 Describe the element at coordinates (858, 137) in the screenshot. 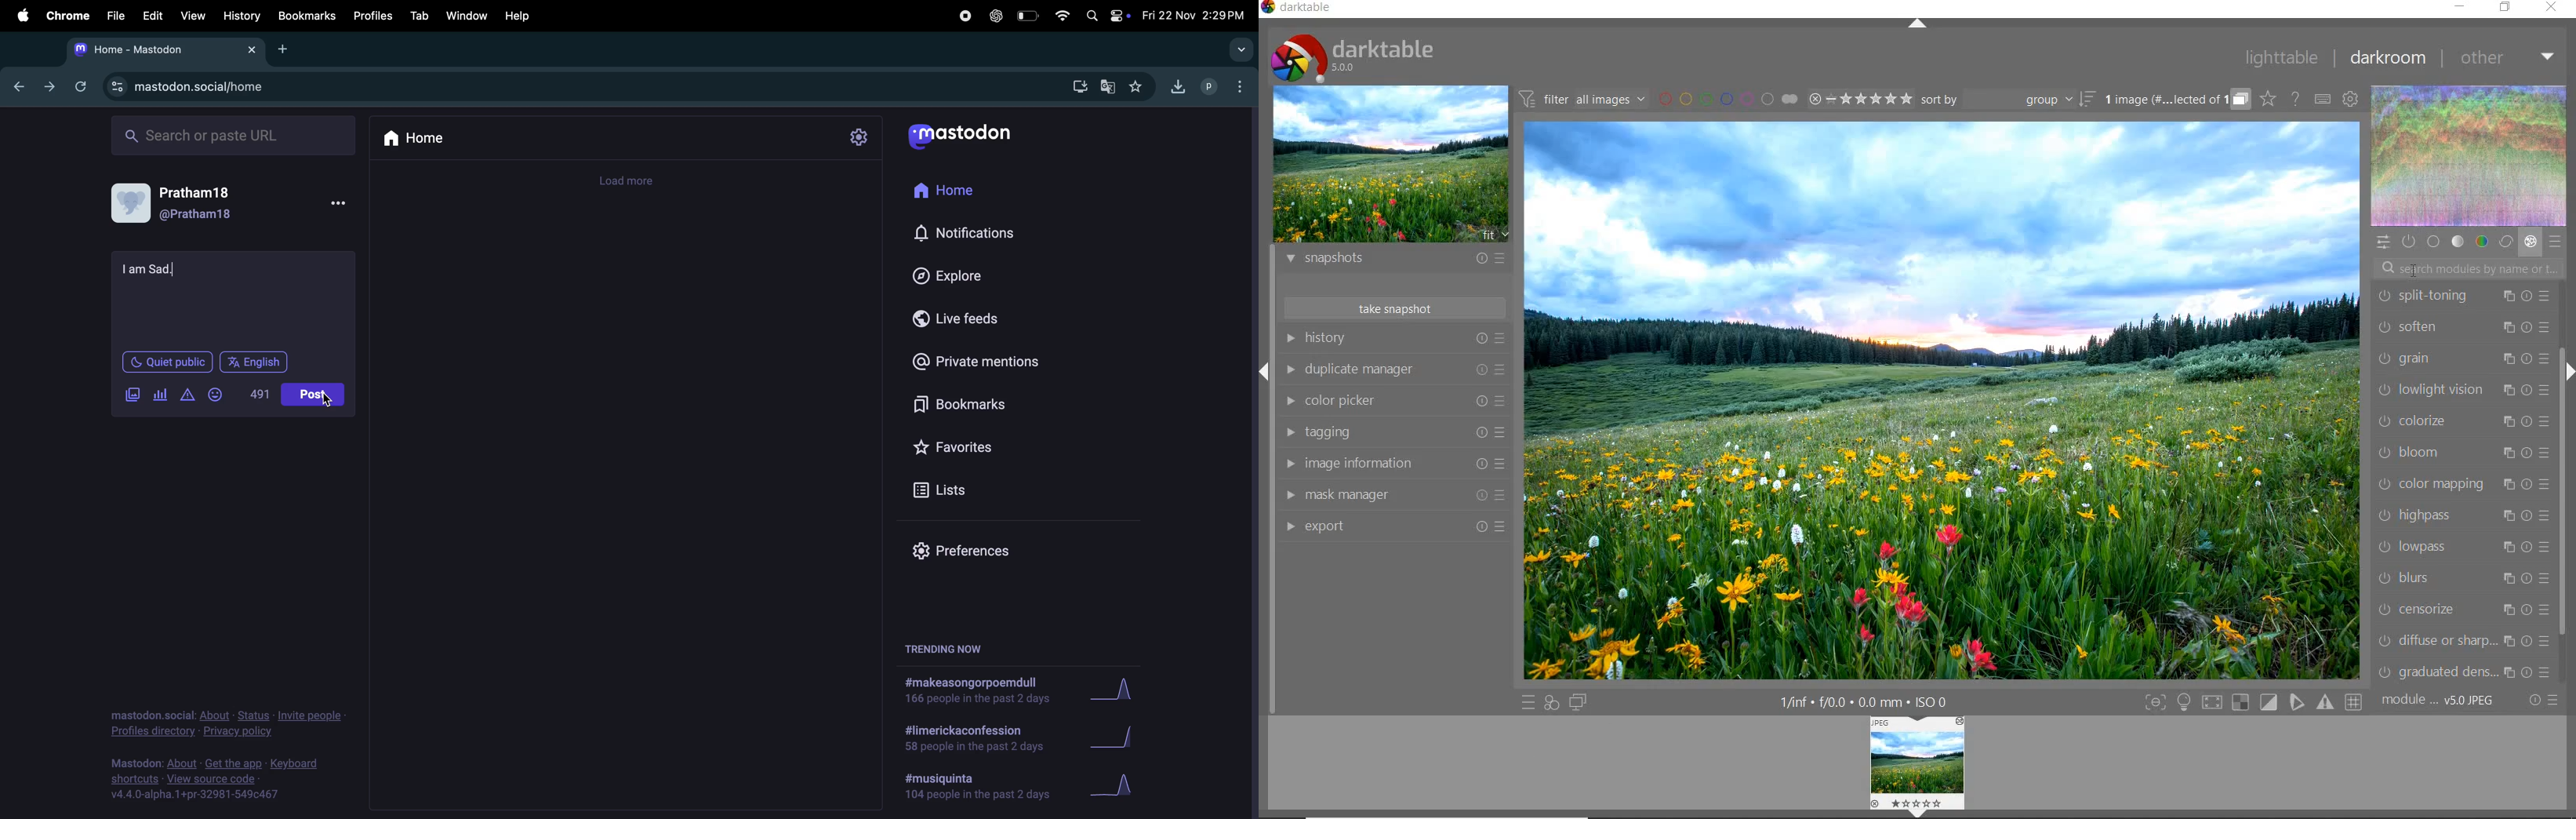

I see `settings` at that location.